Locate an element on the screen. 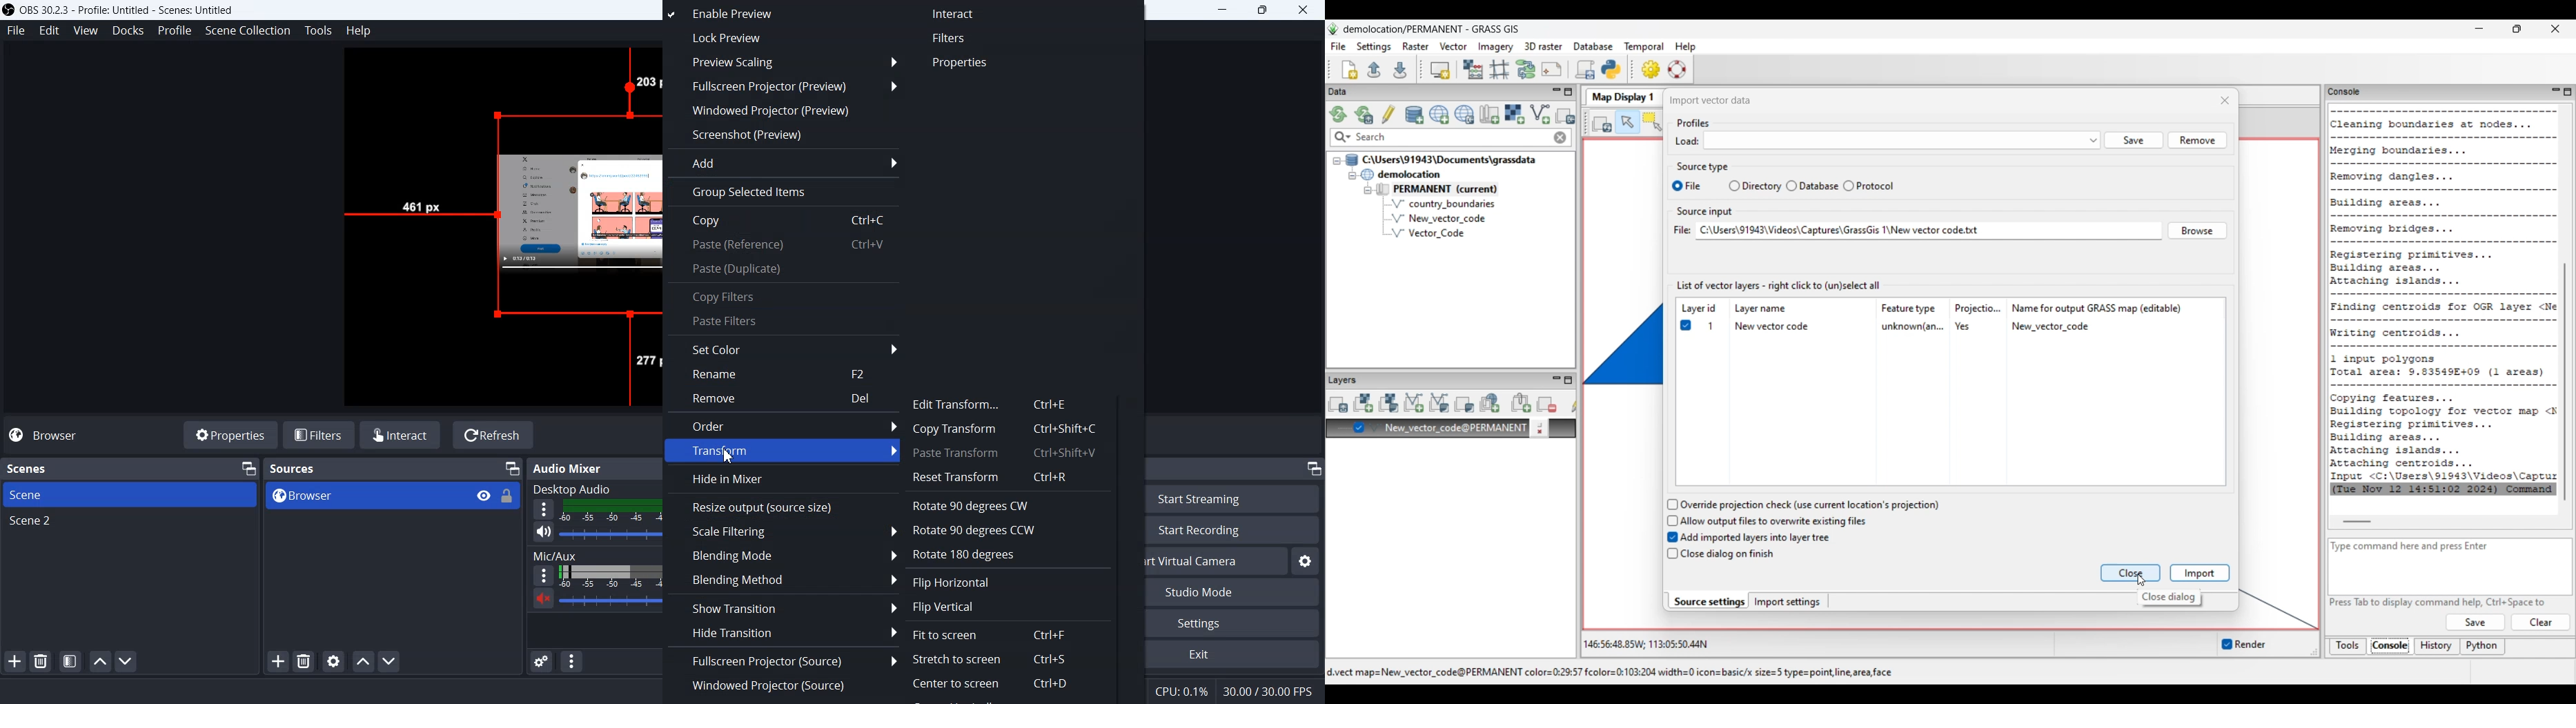 This screenshot has height=728, width=2576. Start Recording is located at coordinates (1226, 530).